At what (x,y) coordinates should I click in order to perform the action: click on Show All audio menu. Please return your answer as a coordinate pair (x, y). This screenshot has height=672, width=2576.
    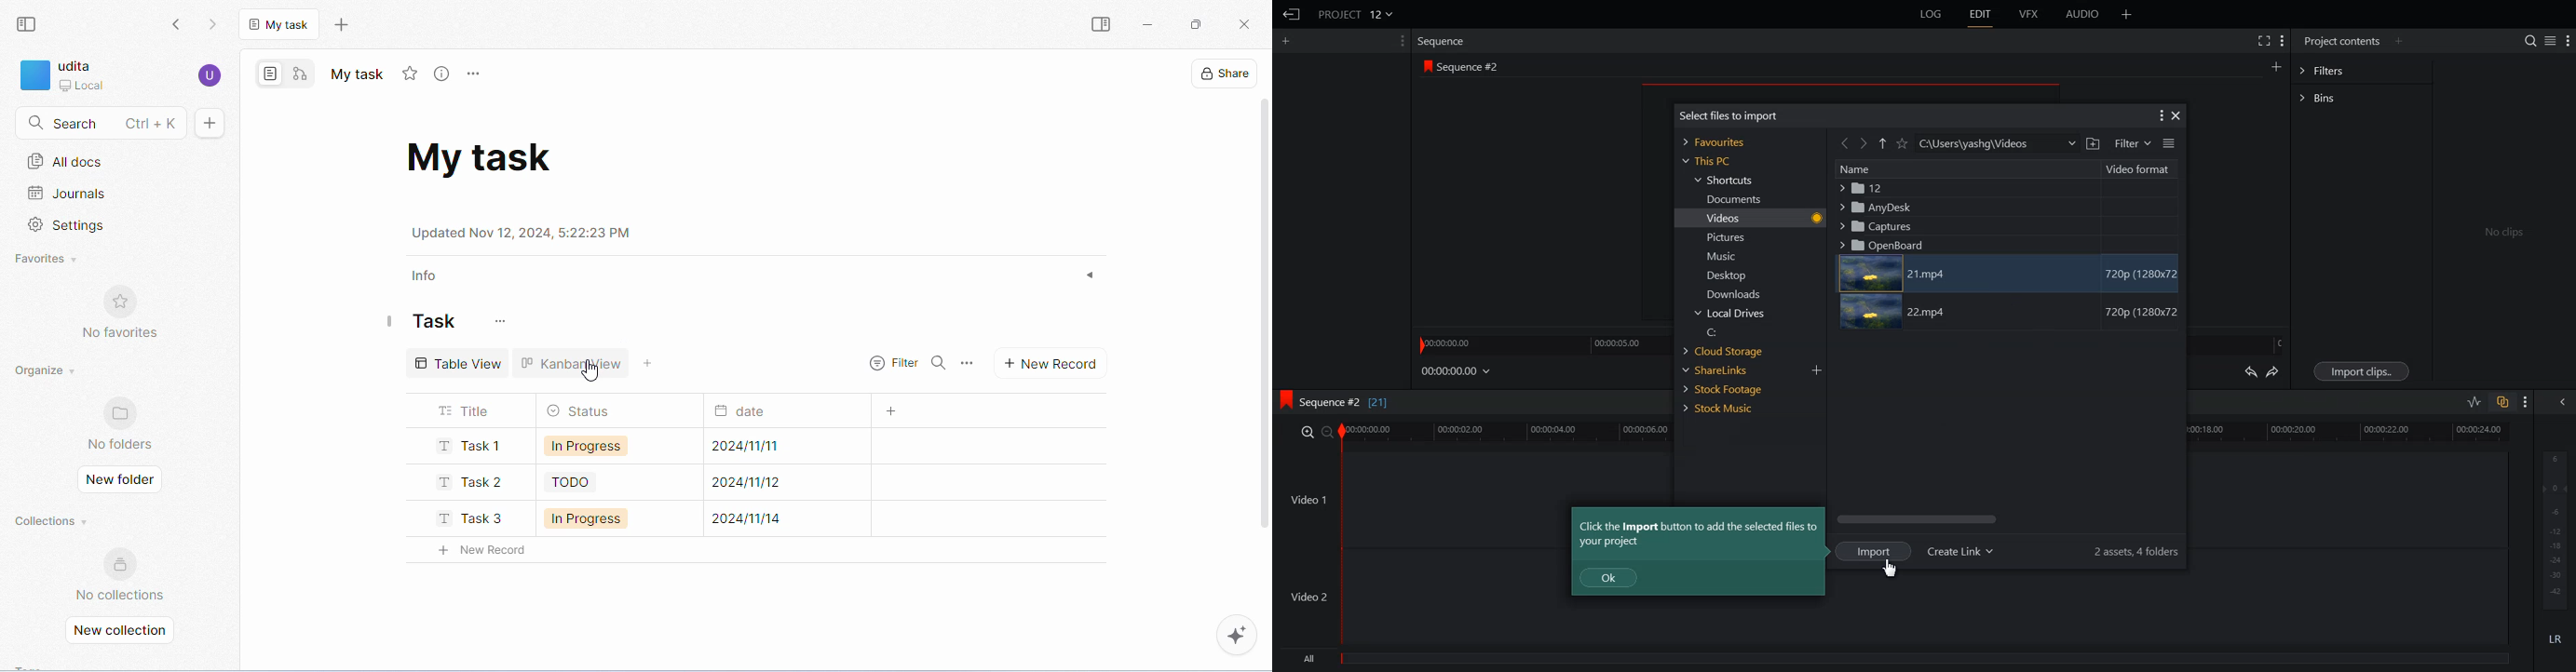
    Looking at the image, I should click on (2561, 402).